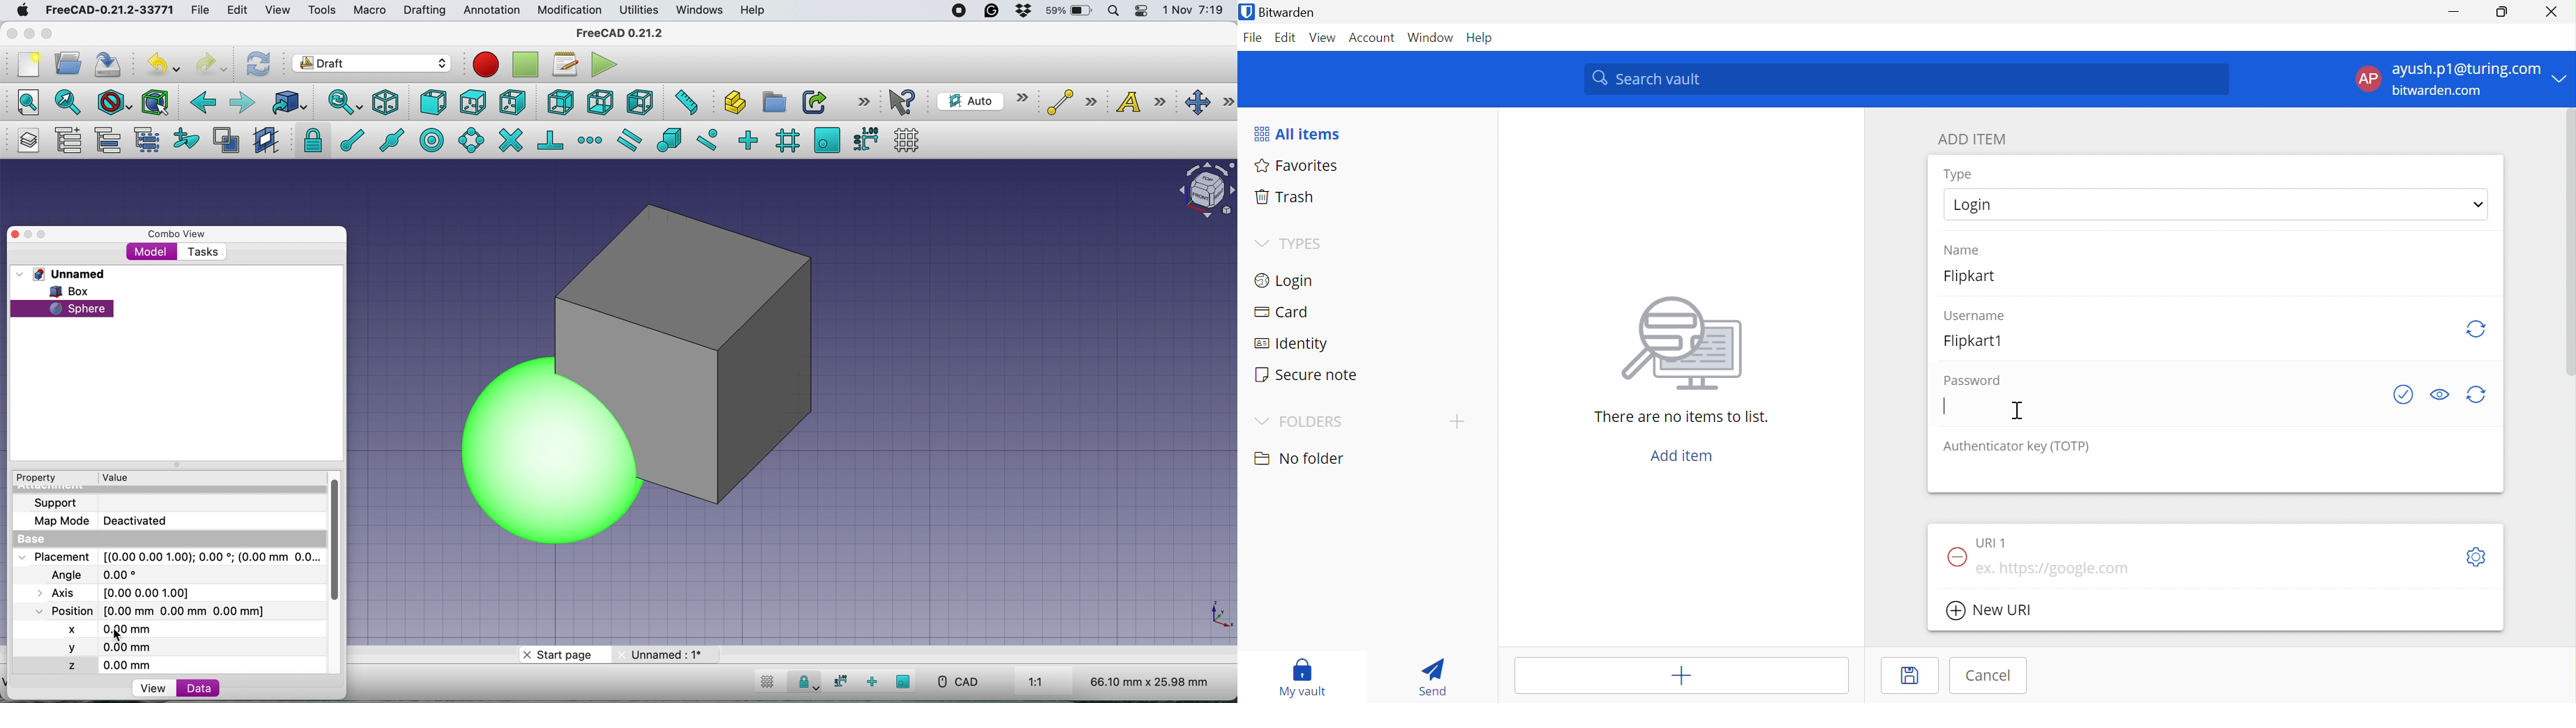 The width and height of the screenshot is (2576, 728). What do you see at coordinates (107, 628) in the screenshot?
I see `x axis` at bounding box center [107, 628].